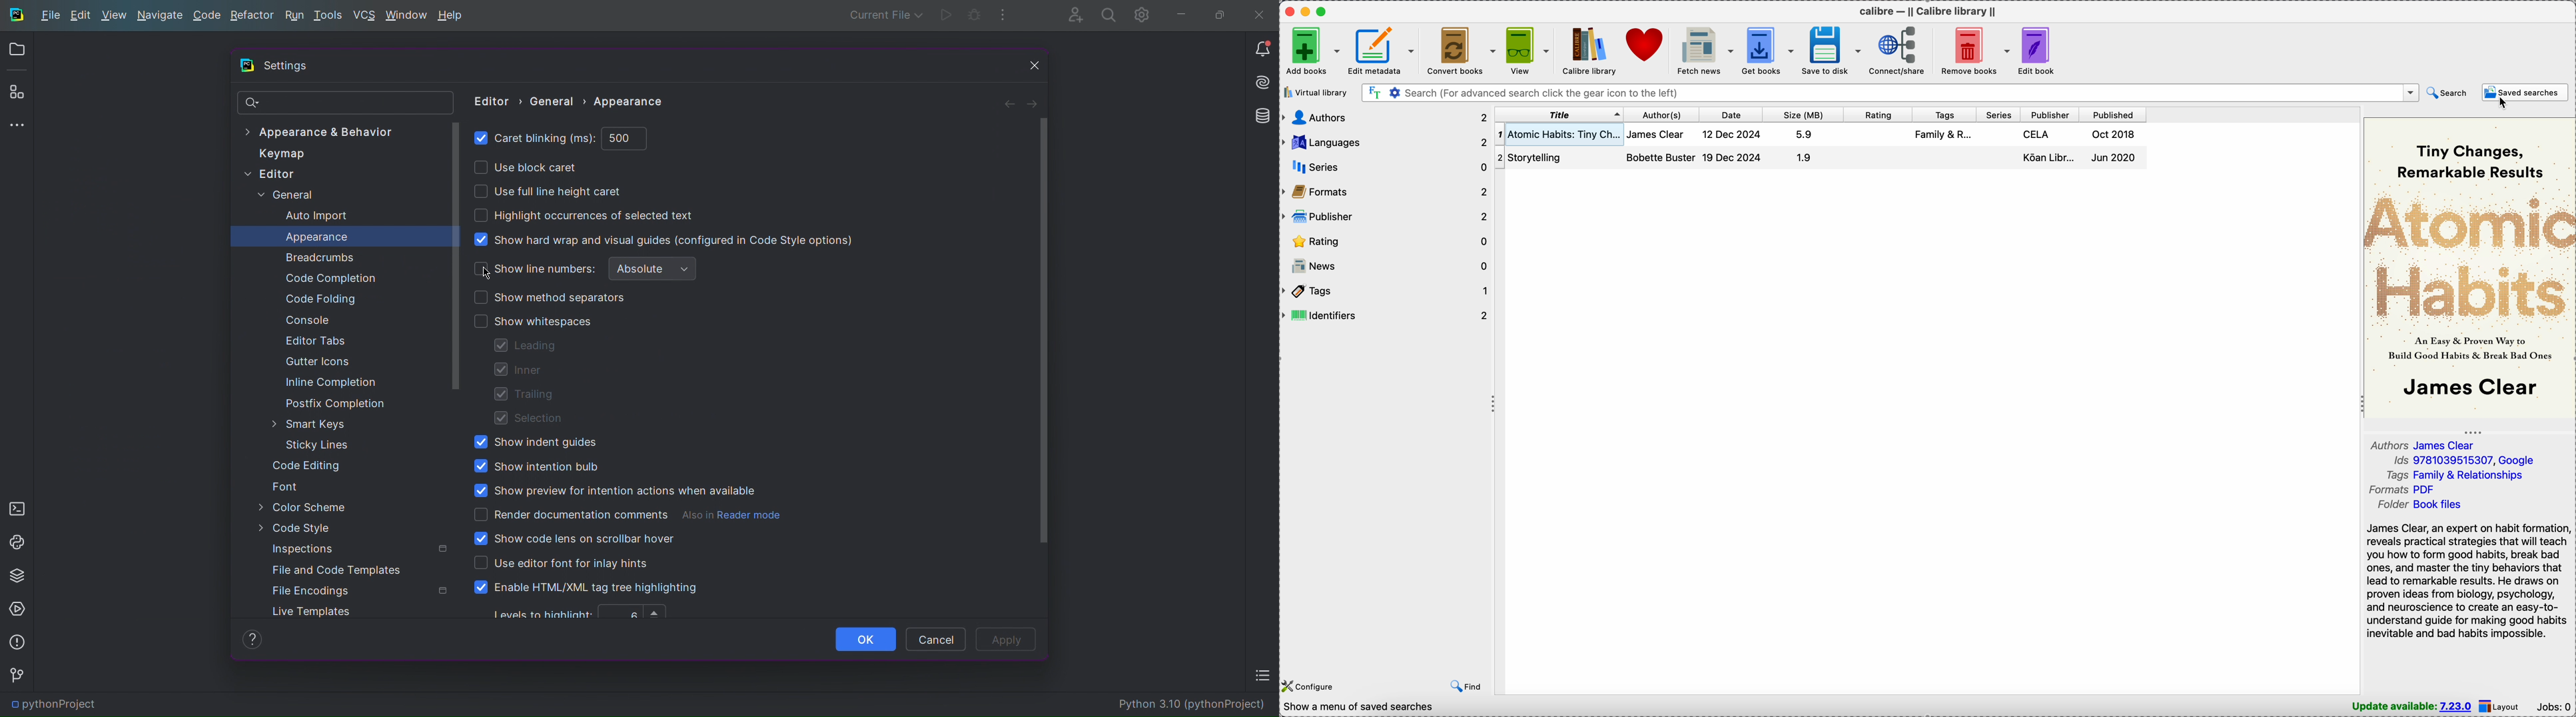 The width and height of the screenshot is (2576, 728). I want to click on Render documentation comments, so click(628, 515).